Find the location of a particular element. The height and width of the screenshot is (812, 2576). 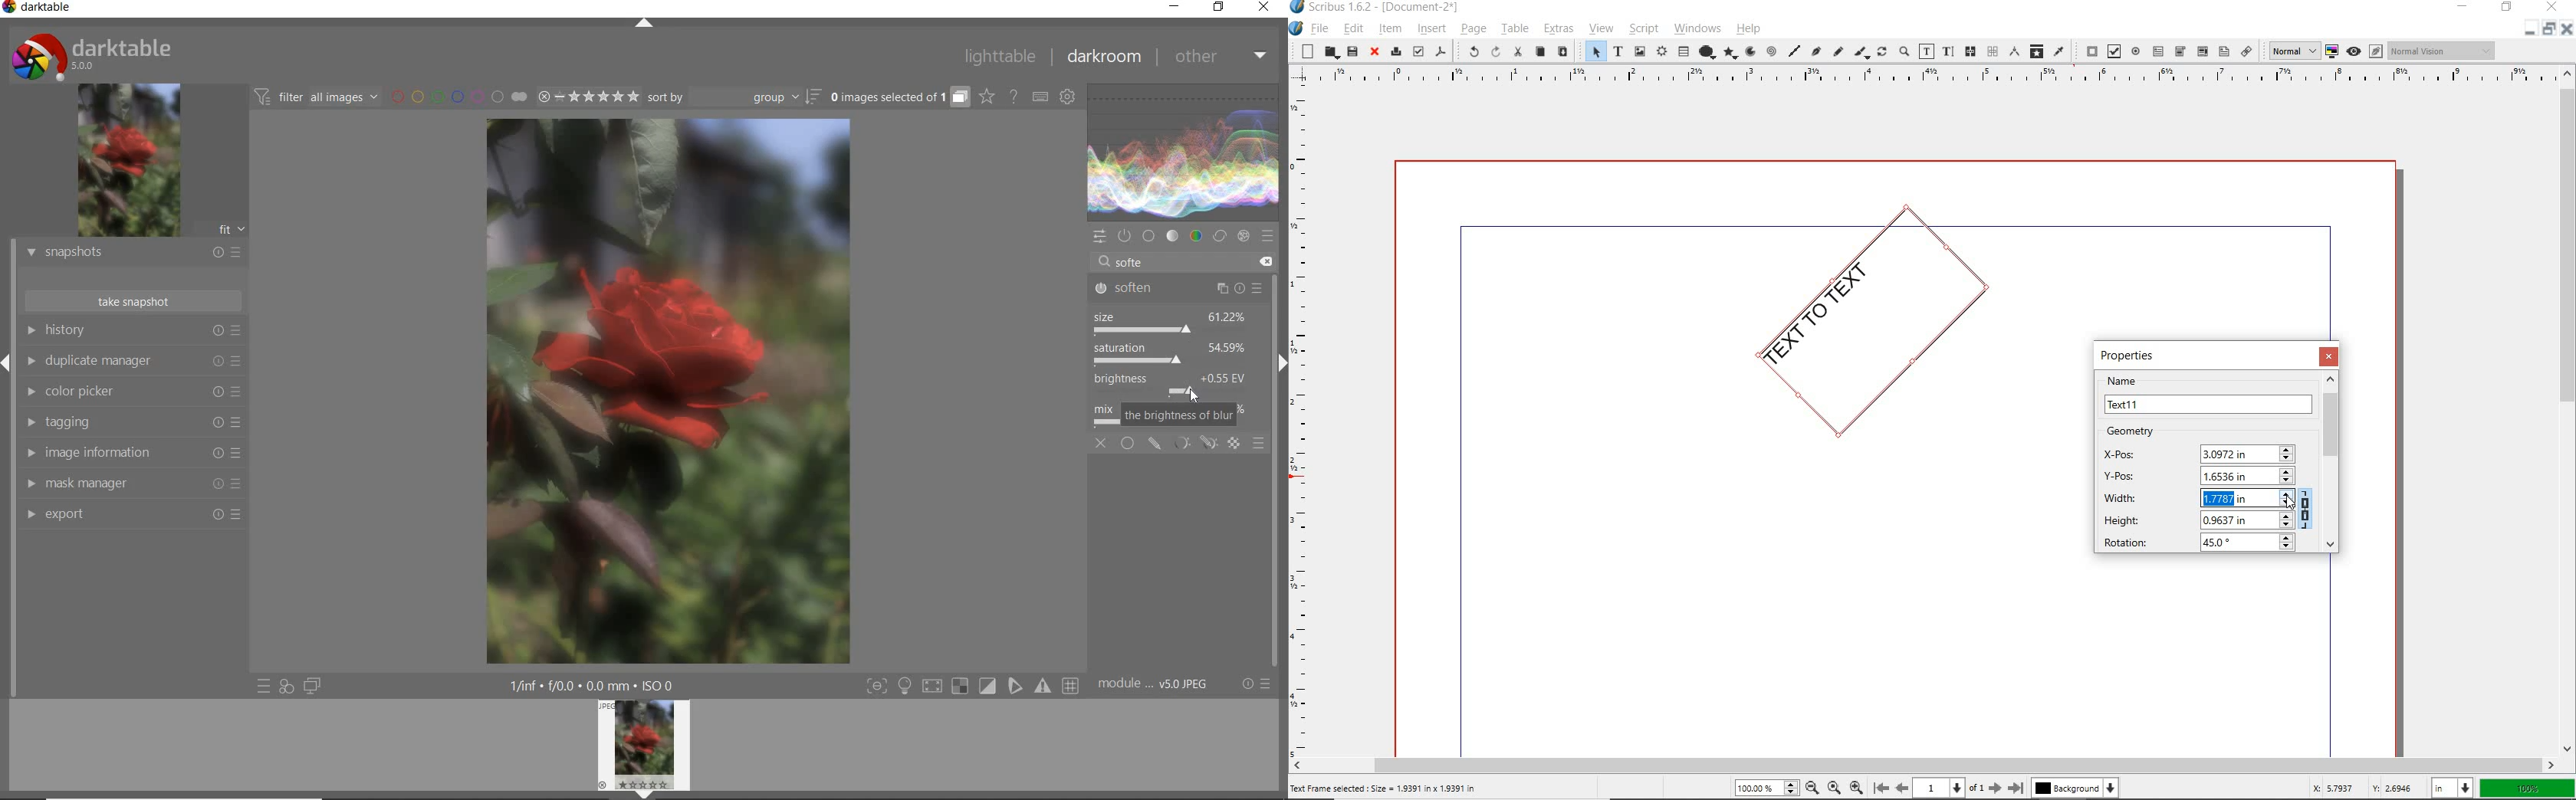

new is located at coordinates (1304, 51).